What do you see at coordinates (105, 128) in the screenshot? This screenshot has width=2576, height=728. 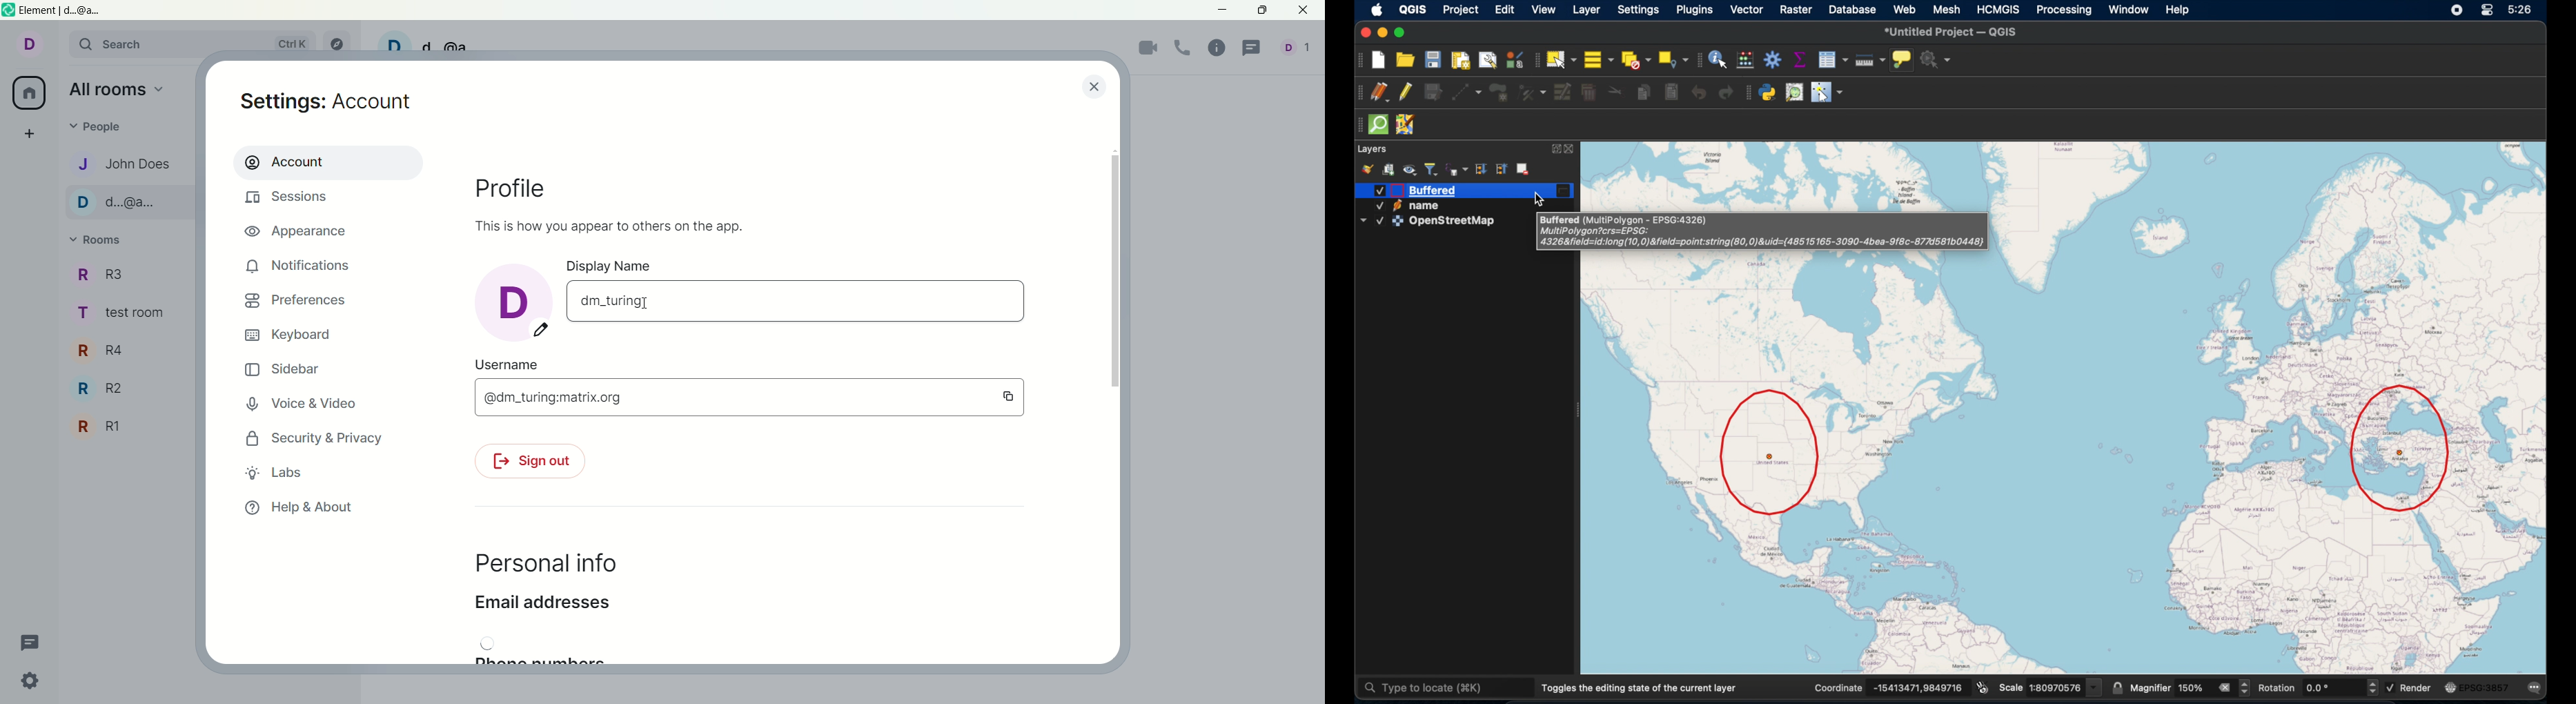 I see `people` at bounding box center [105, 128].